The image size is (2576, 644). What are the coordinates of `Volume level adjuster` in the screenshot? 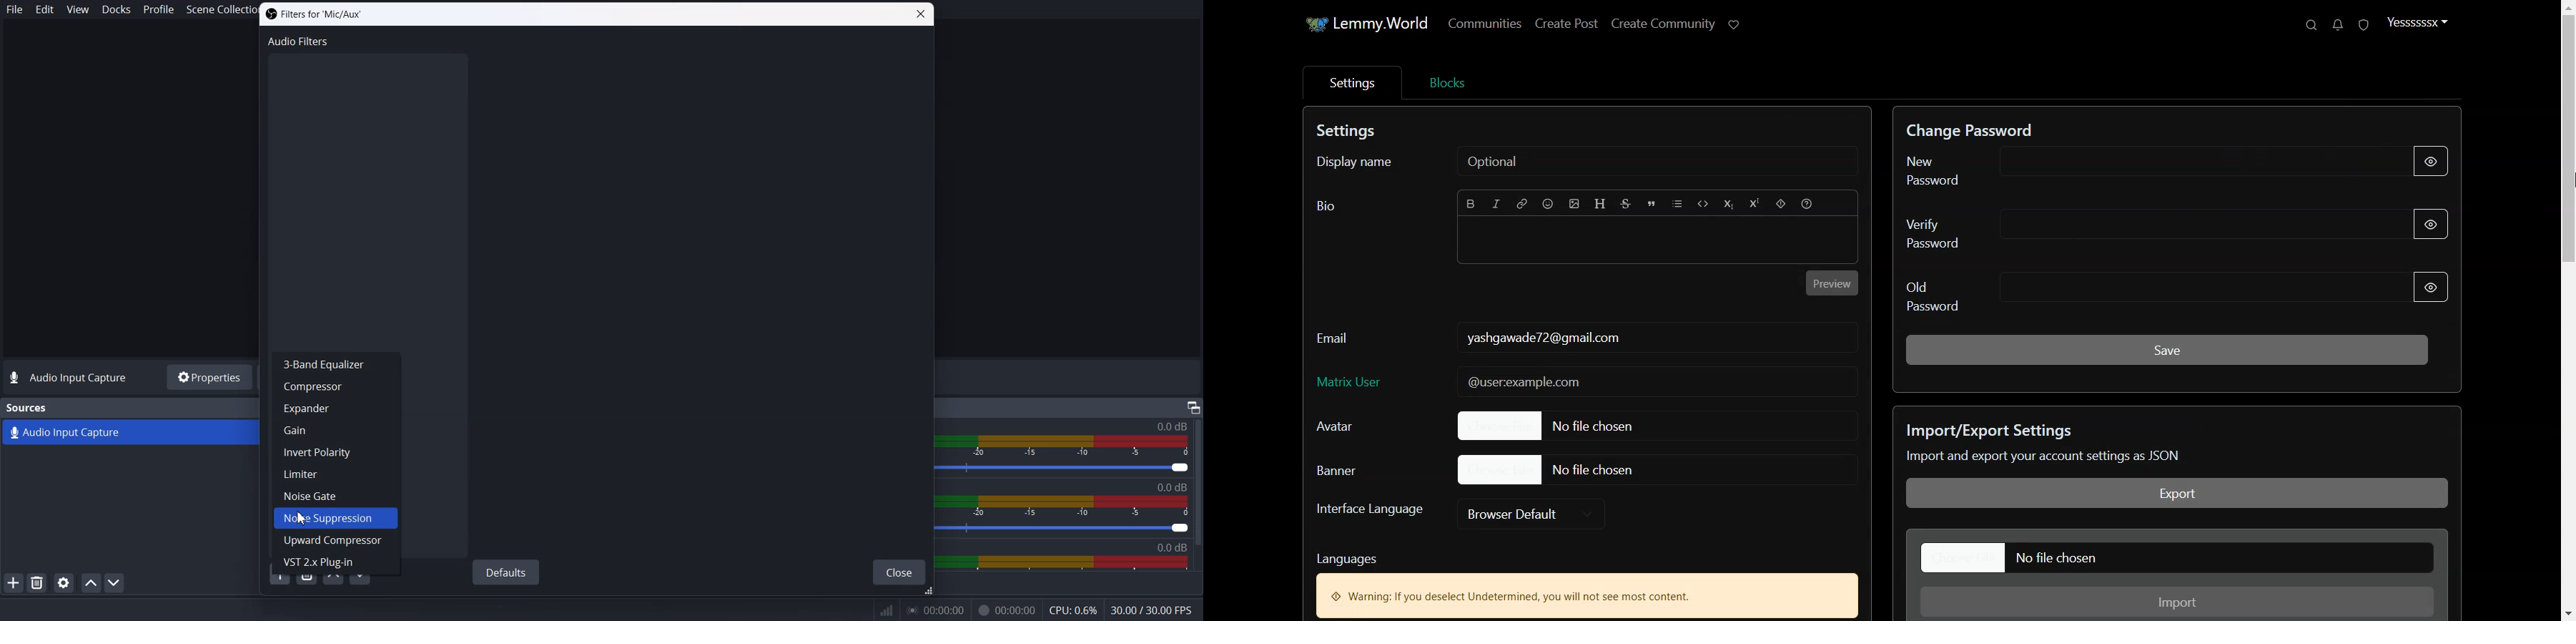 It's located at (1071, 469).